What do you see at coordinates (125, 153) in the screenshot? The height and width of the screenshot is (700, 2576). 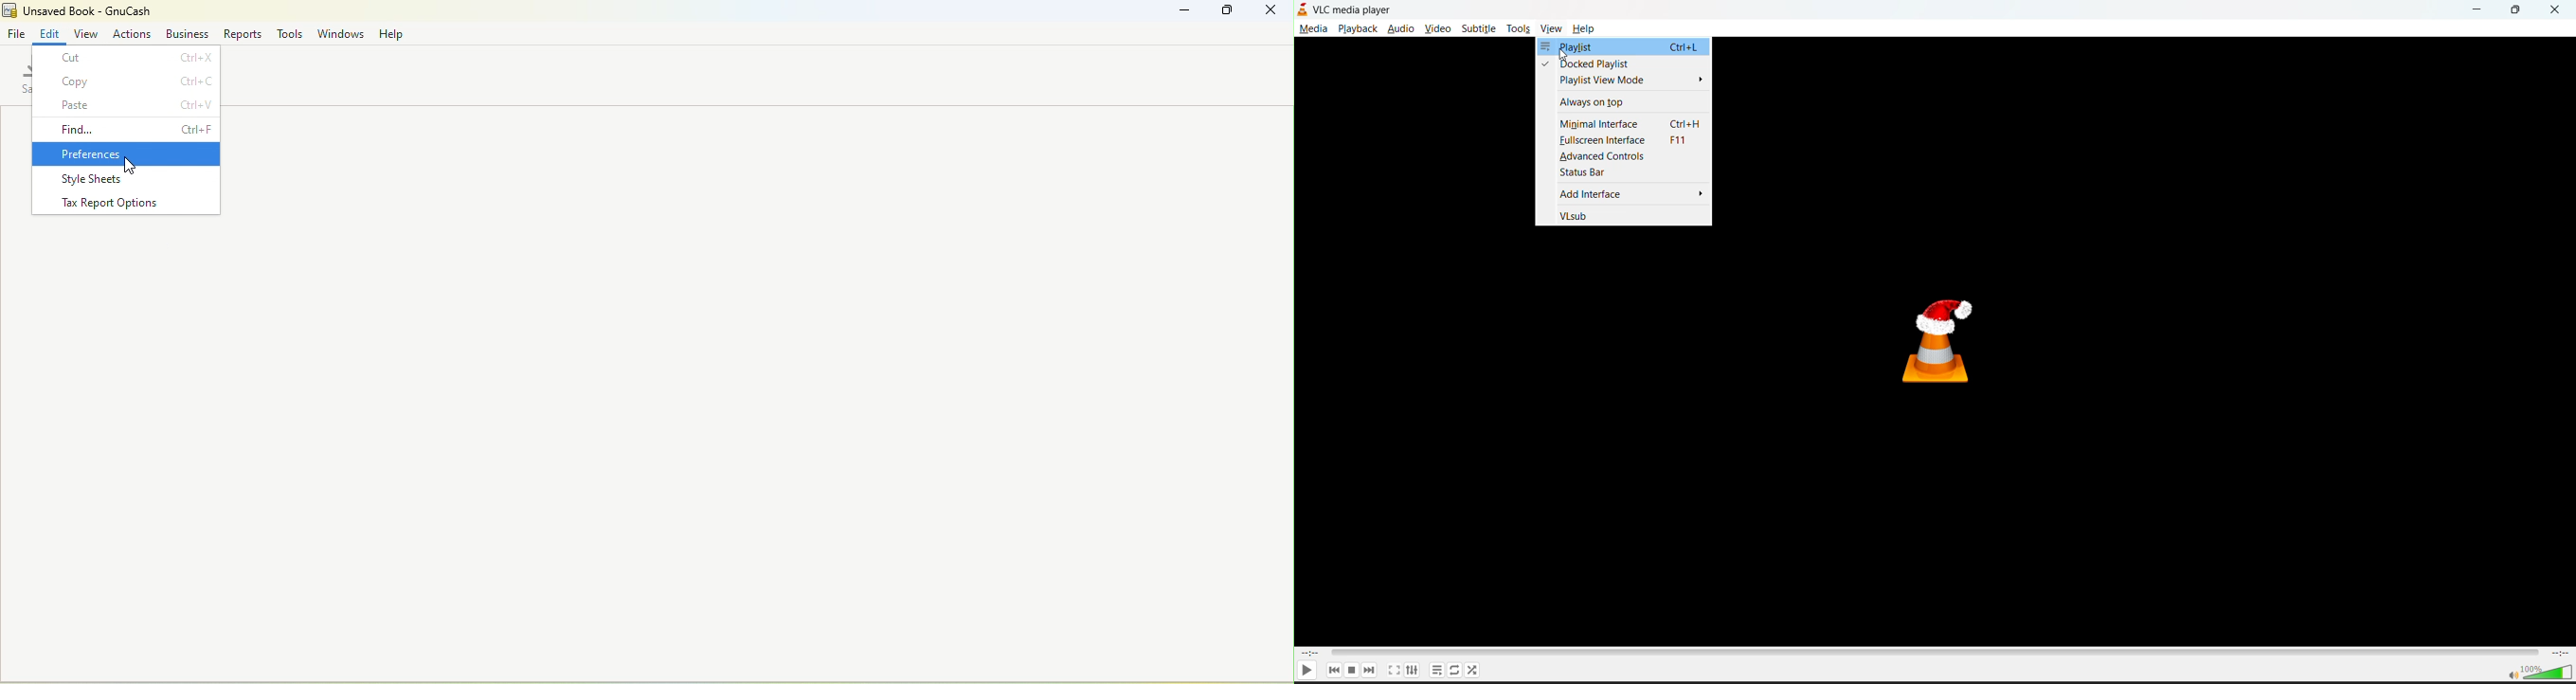 I see `Preferences` at bounding box center [125, 153].